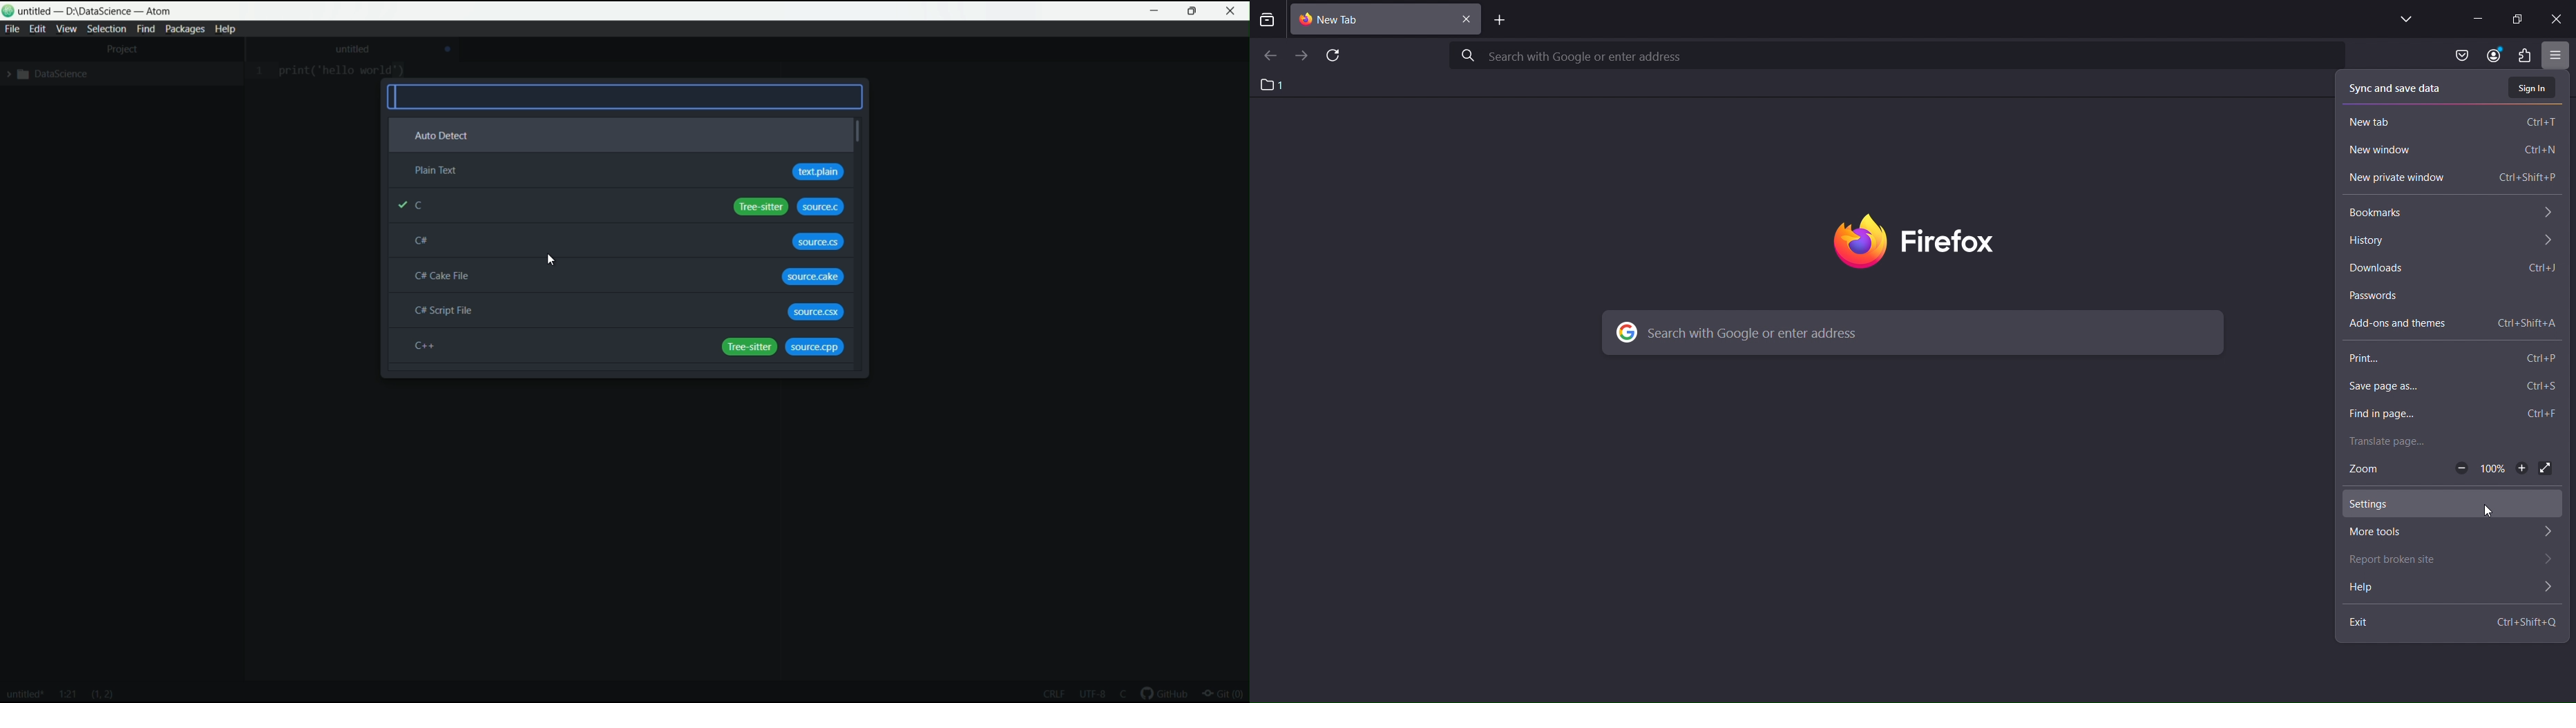 The image size is (2576, 728). Describe the element at coordinates (103, 695) in the screenshot. I see `line and characters` at that location.